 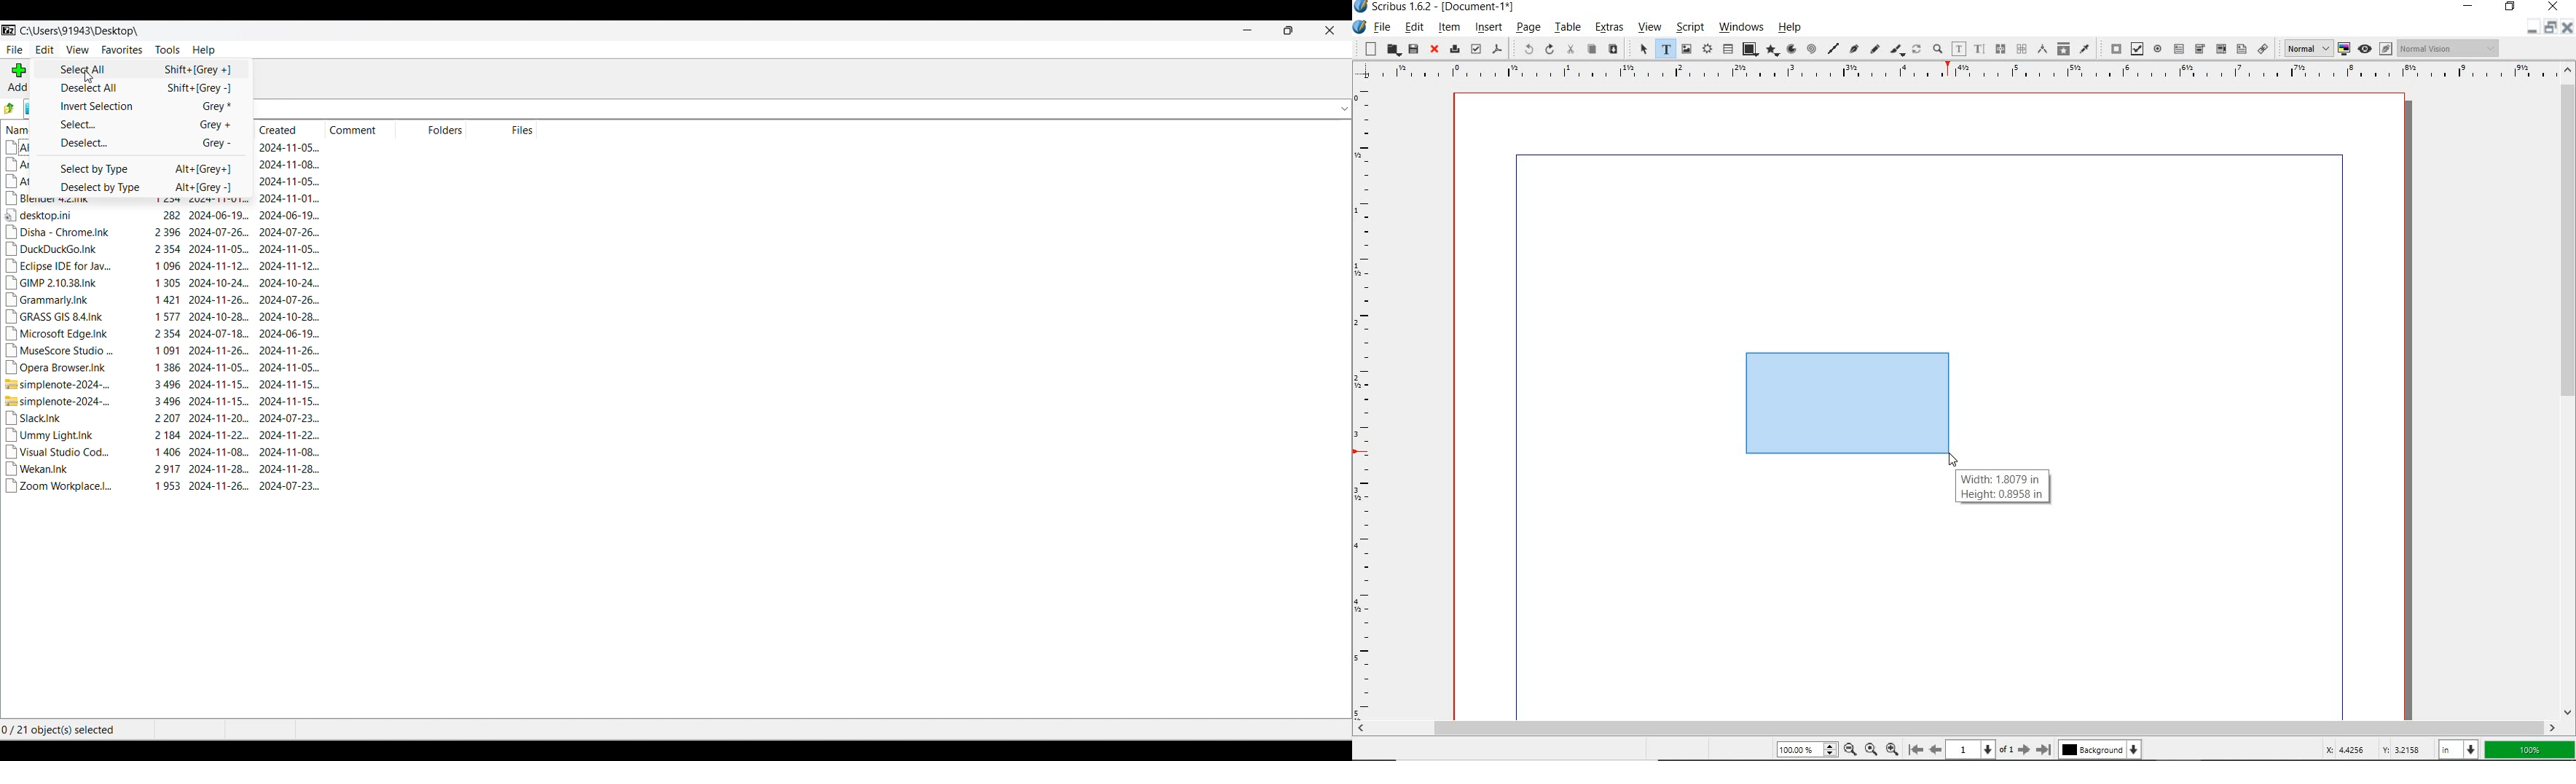 What do you see at coordinates (1412, 49) in the screenshot?
I see `save` at bounding box center [1412, 49].